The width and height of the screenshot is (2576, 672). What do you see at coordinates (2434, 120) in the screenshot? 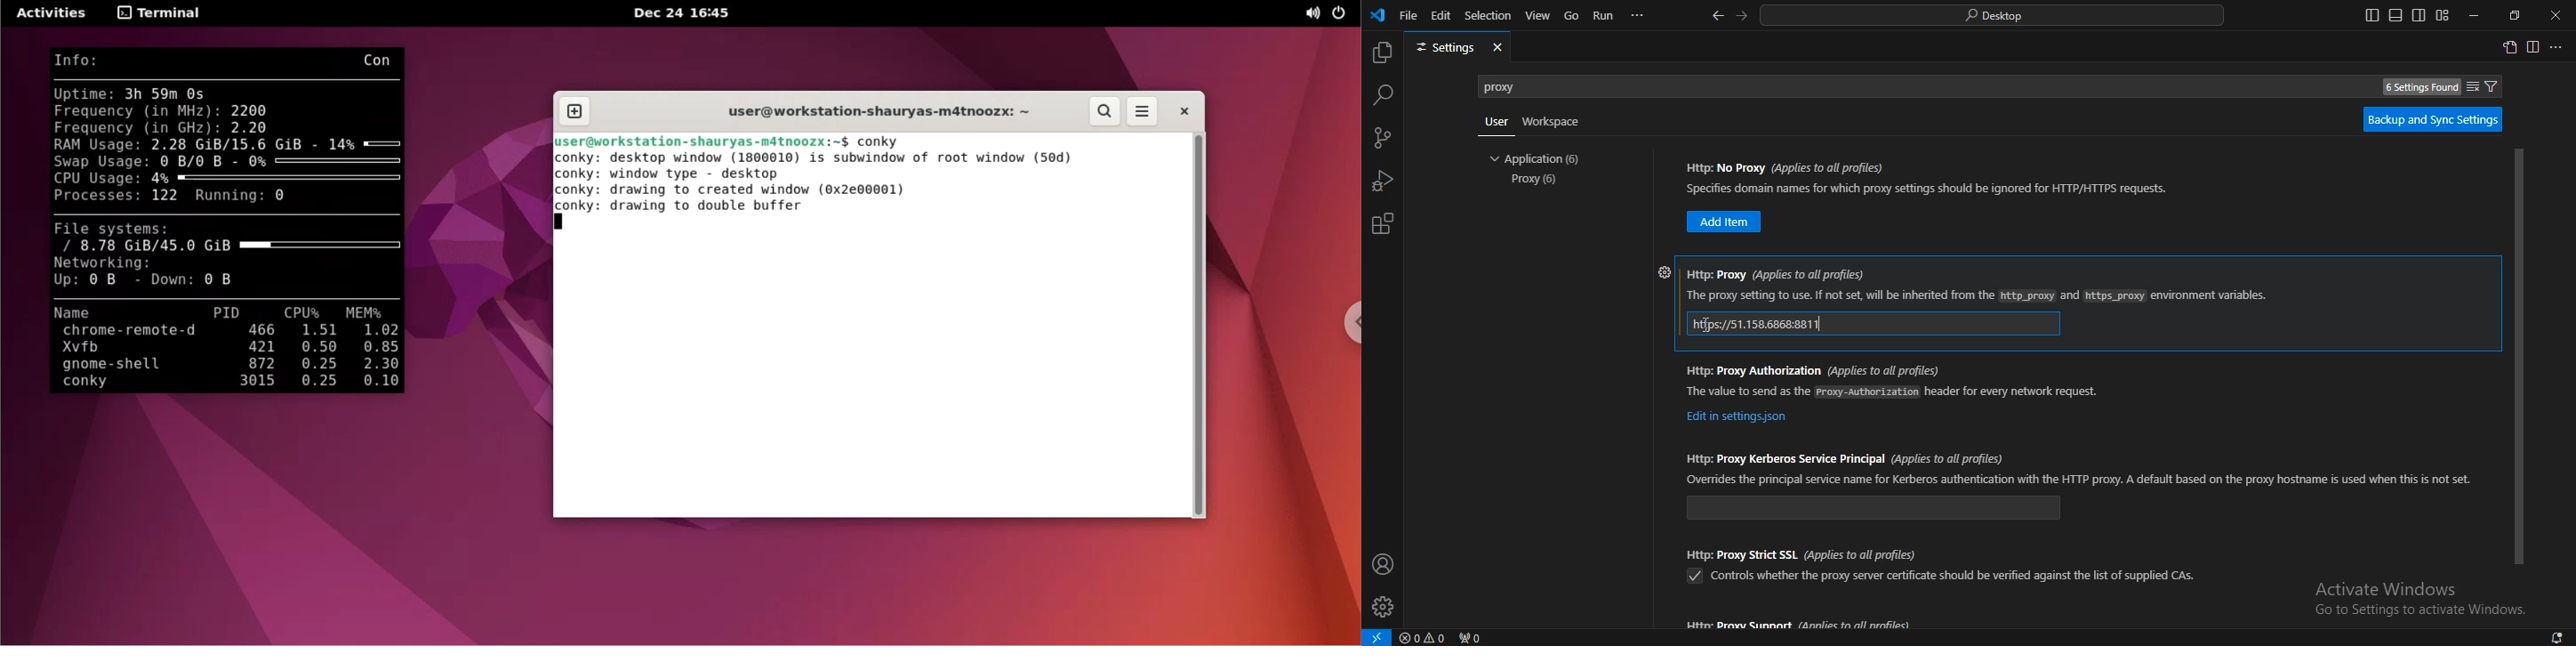
I see `backup and sync settings` at bounding box center [2434, 120].